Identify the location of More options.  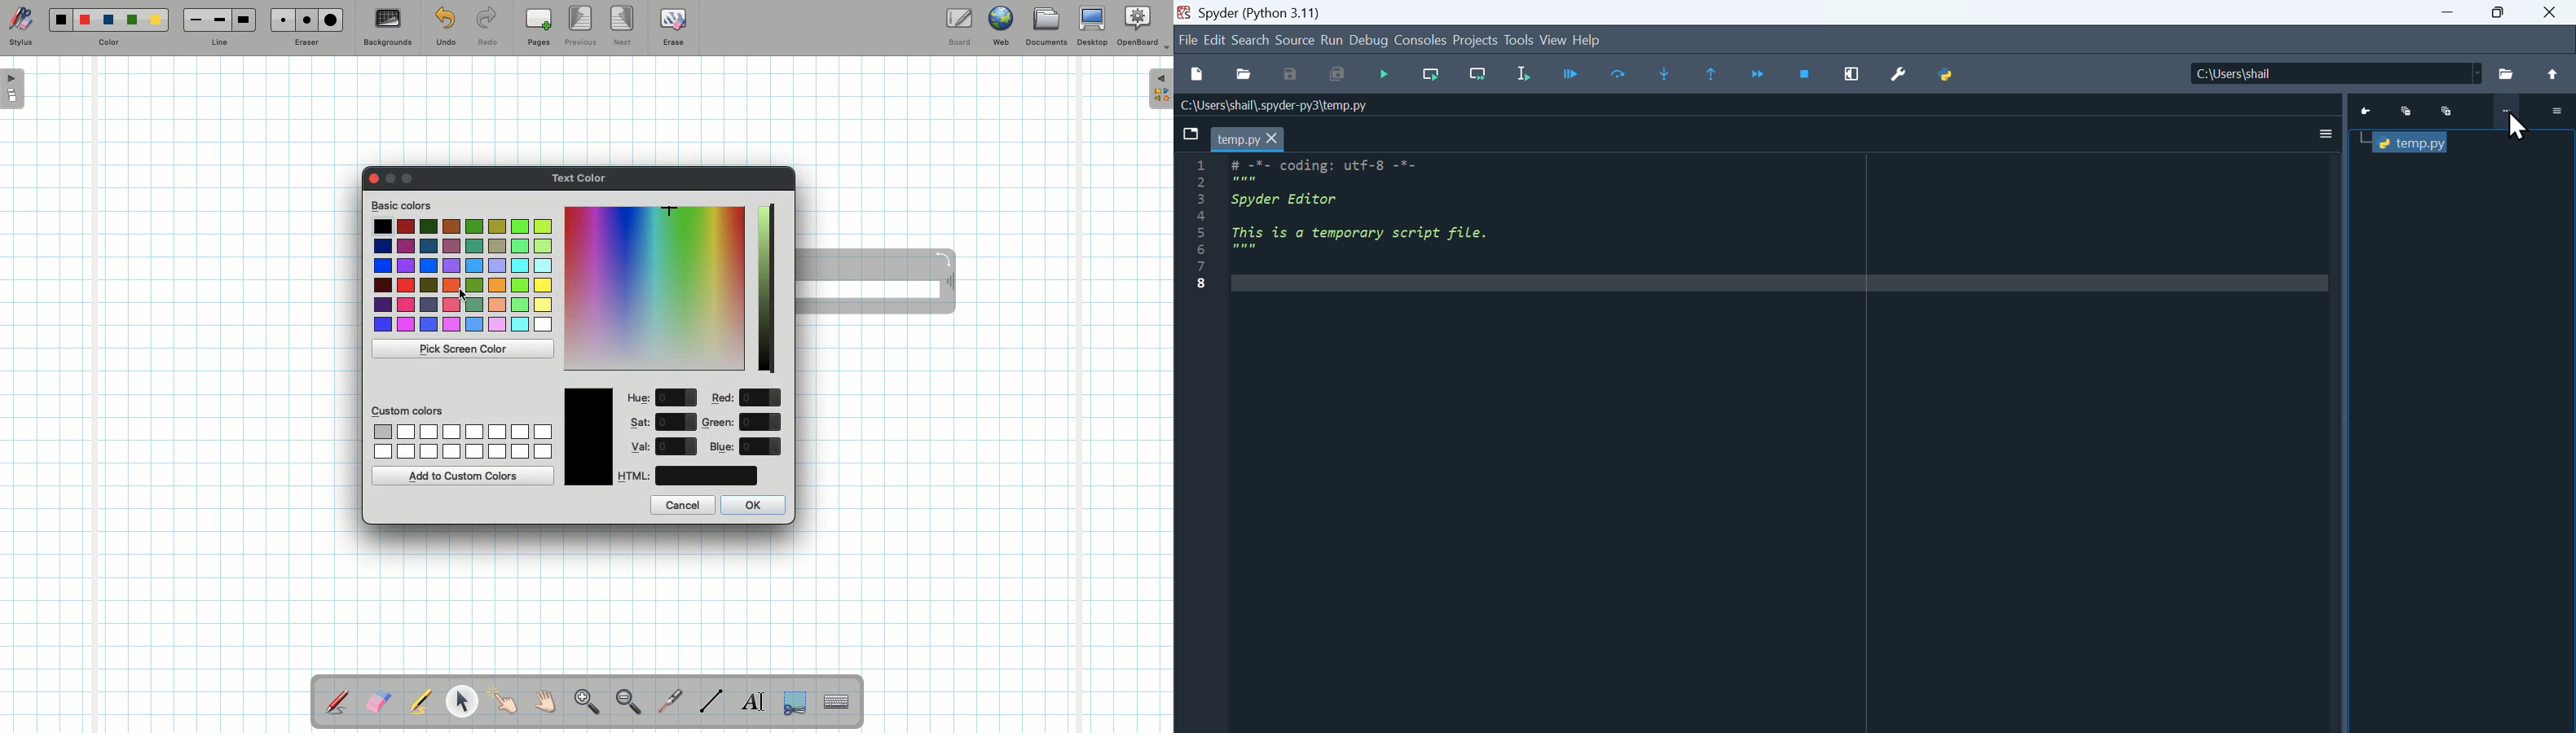
(2327, 134).